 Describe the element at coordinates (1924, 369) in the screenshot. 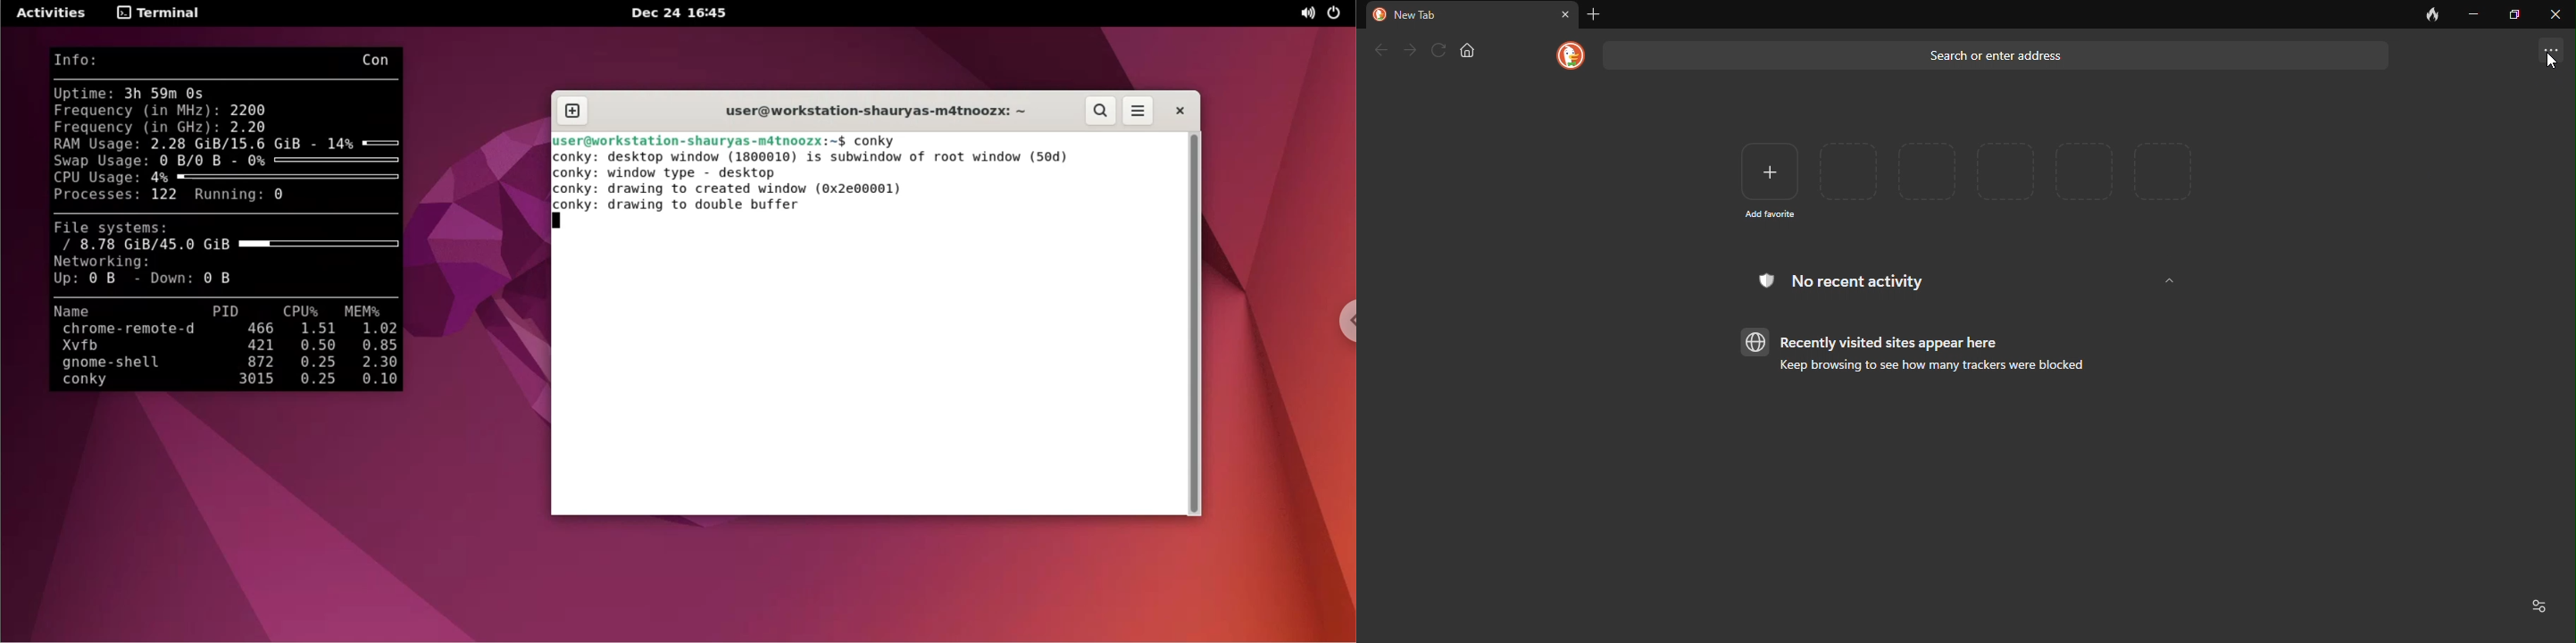

I see `keep browsing to see how many trackers were blocked` at that location.